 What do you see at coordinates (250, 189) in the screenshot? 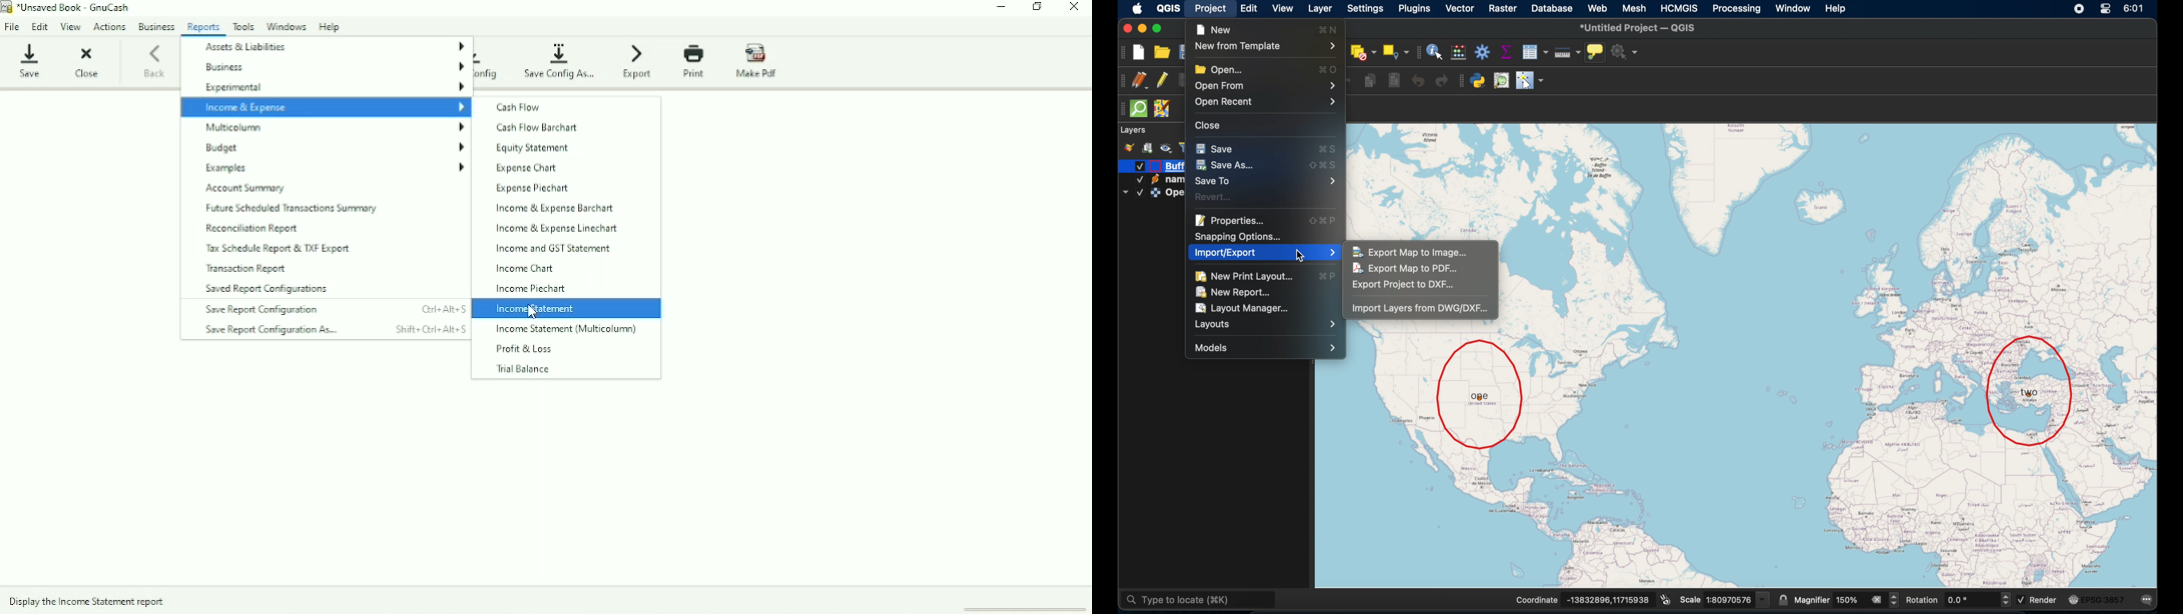
I see `Account Summary` at bounding box center [250, 189].